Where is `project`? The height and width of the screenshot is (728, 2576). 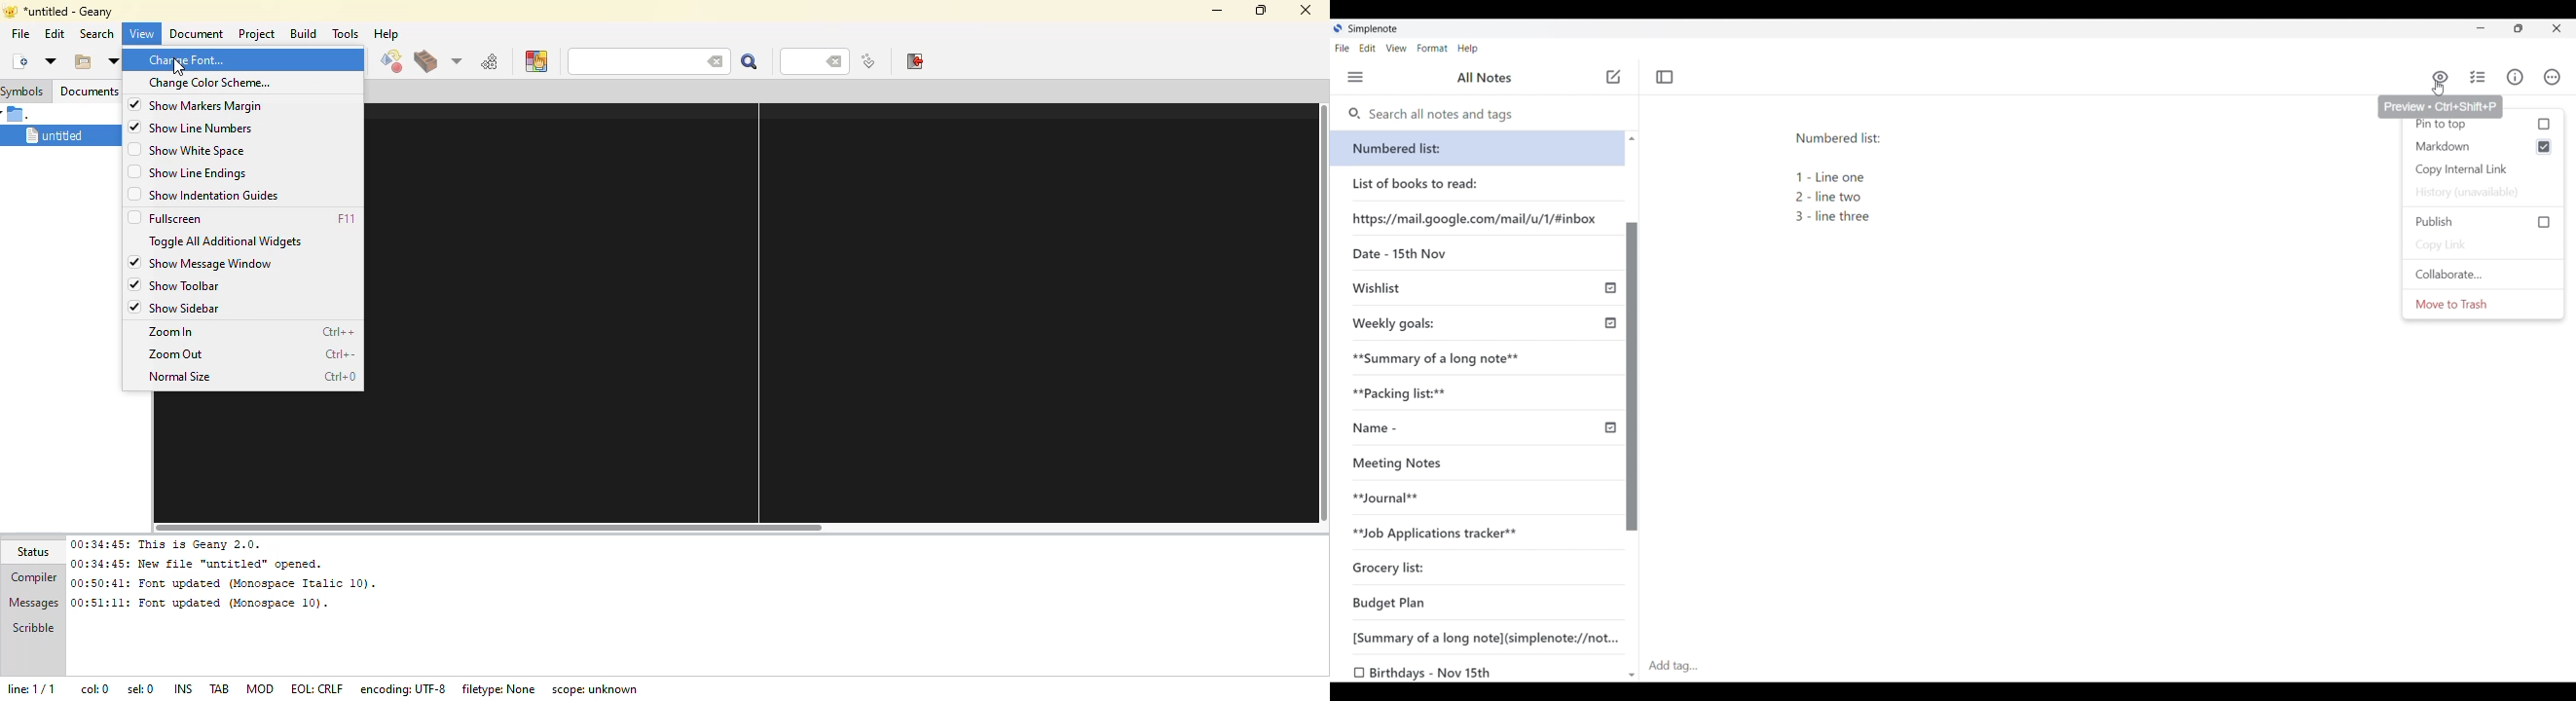 project is located at coordinates (256, 33).